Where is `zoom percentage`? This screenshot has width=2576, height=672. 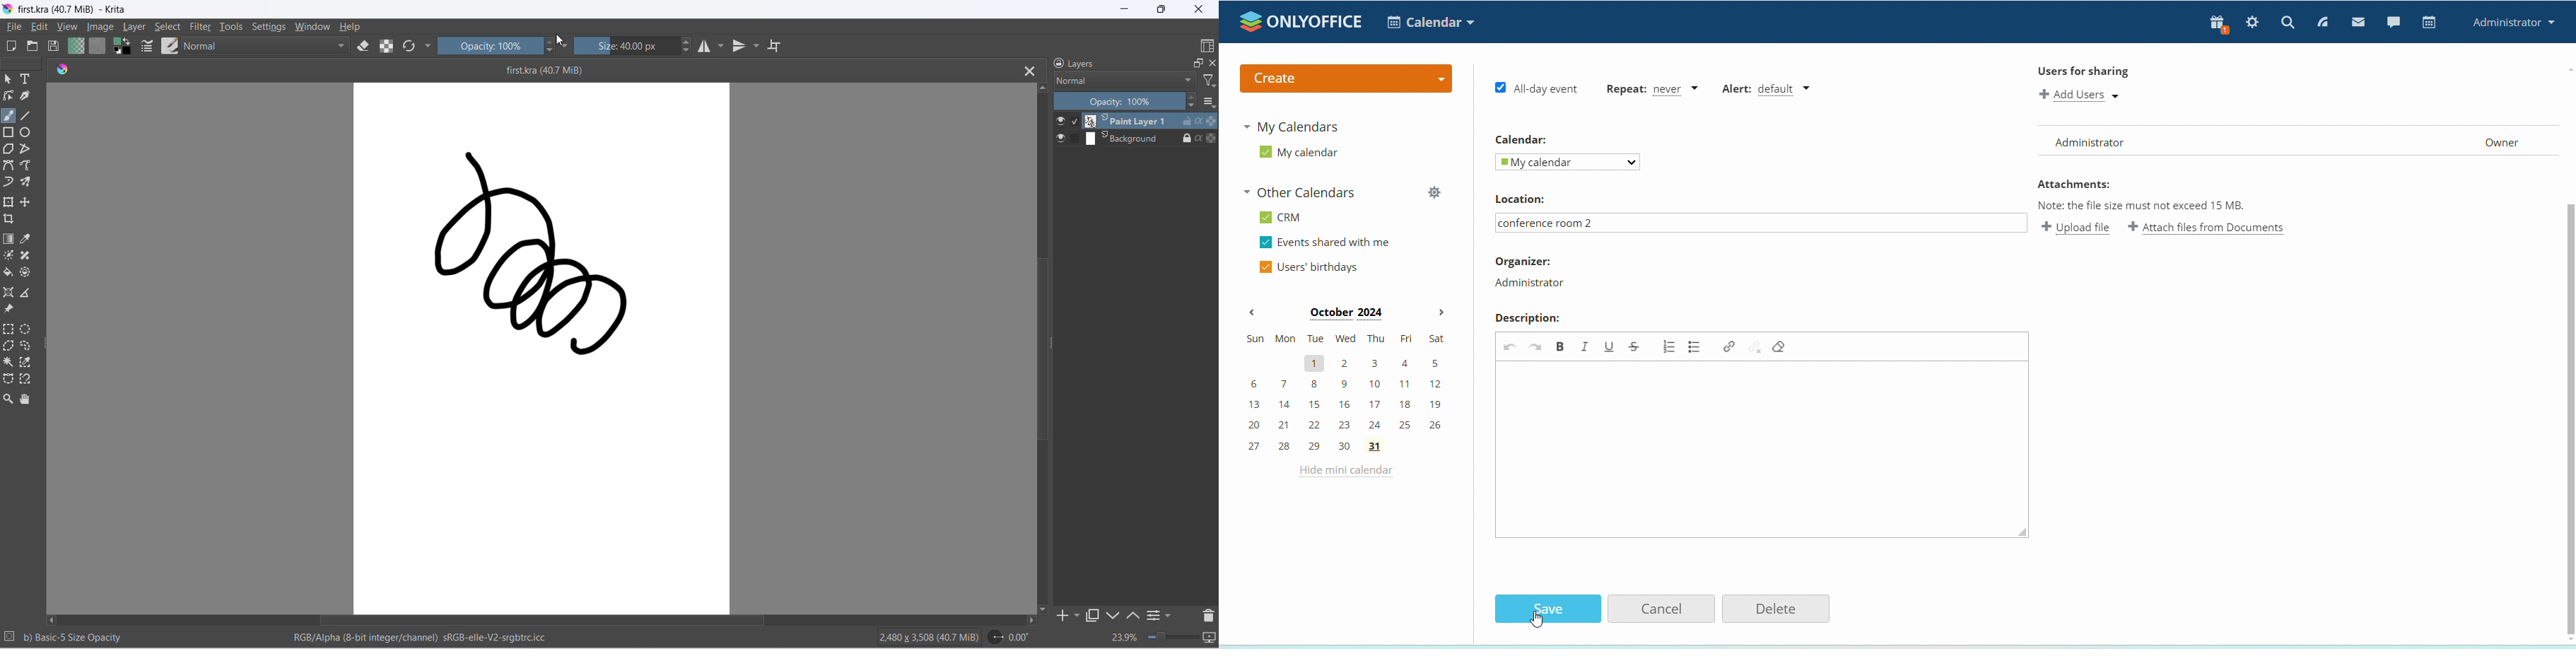
zoom percentage is located at coordinates (1125, 637).